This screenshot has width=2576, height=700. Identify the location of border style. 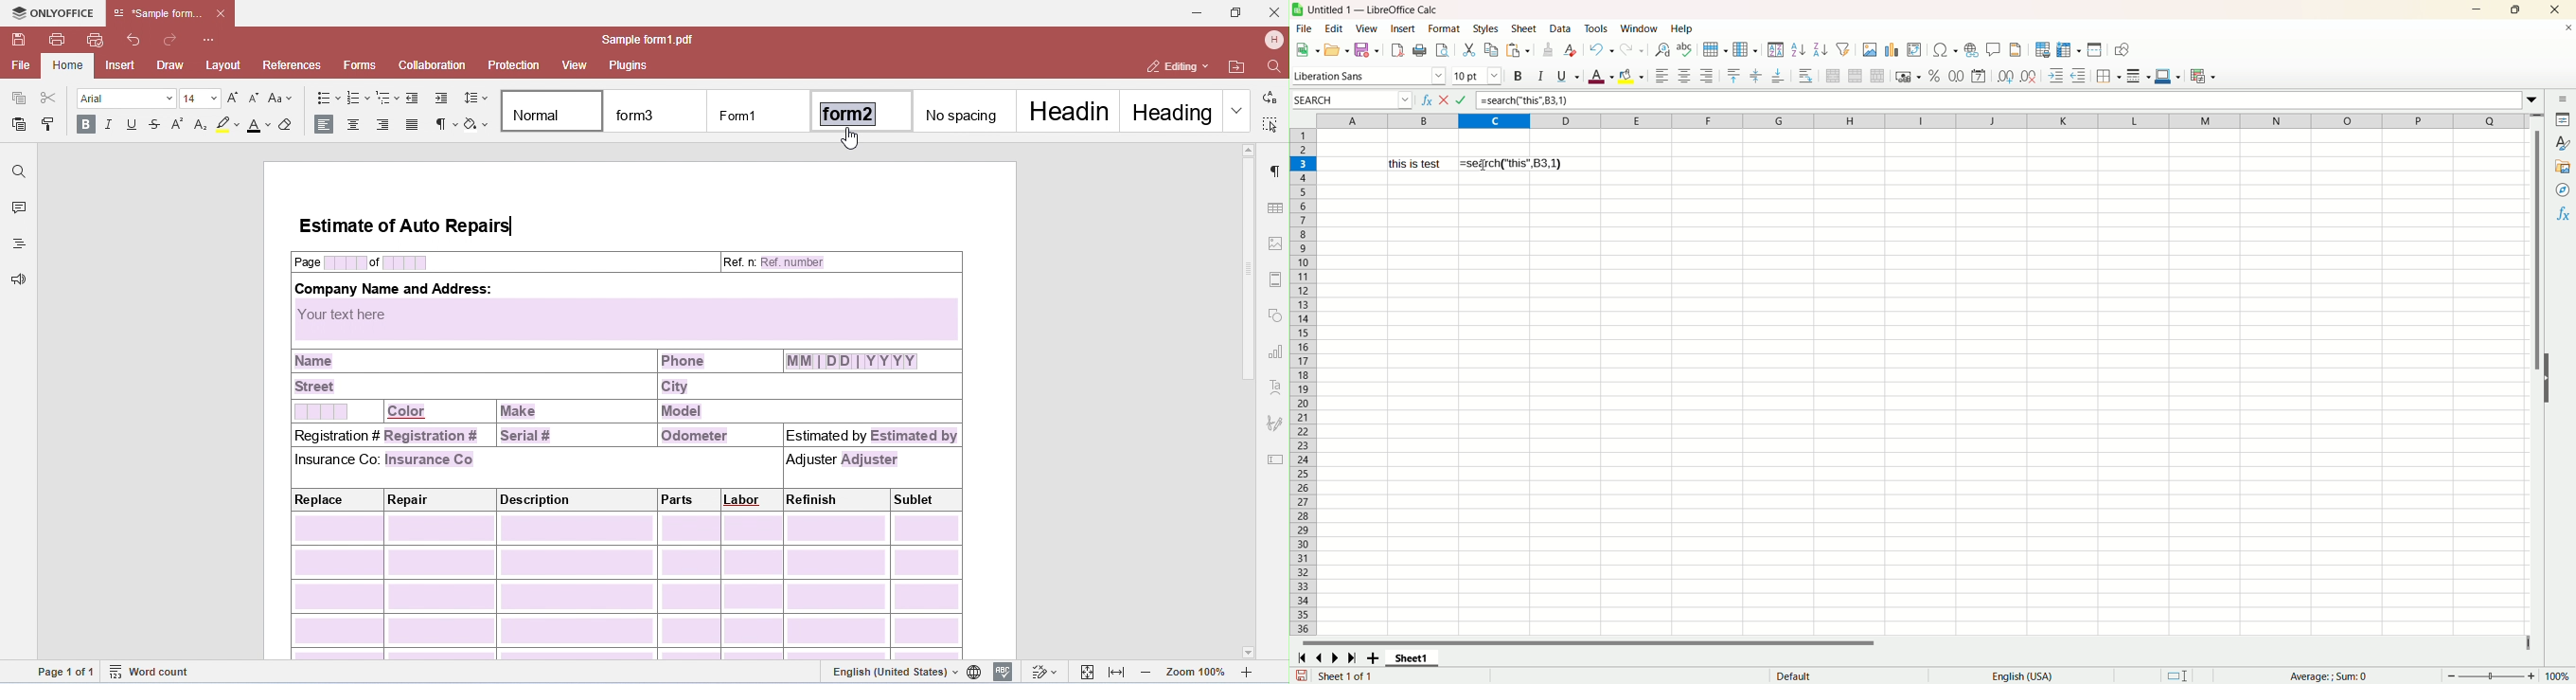
(2139, 74).